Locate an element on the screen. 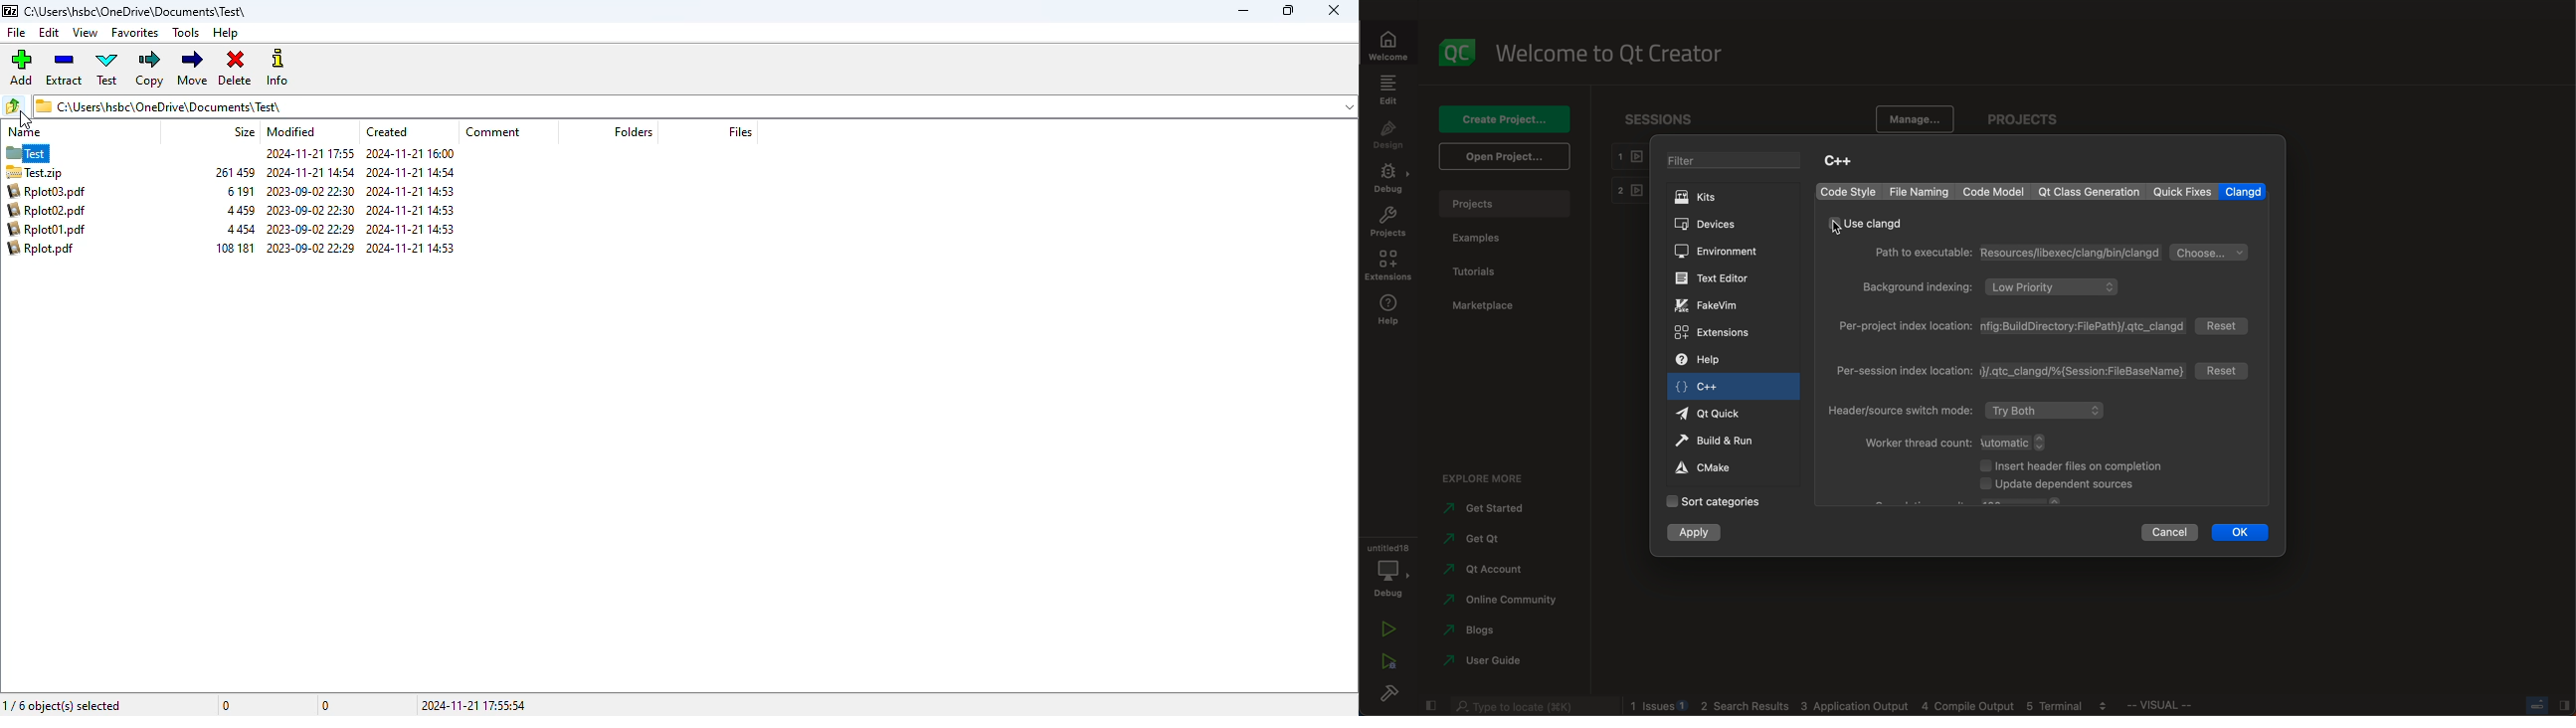 This screenshot has height=728, width=2576. extensions is located at coordinates (1389, 268).